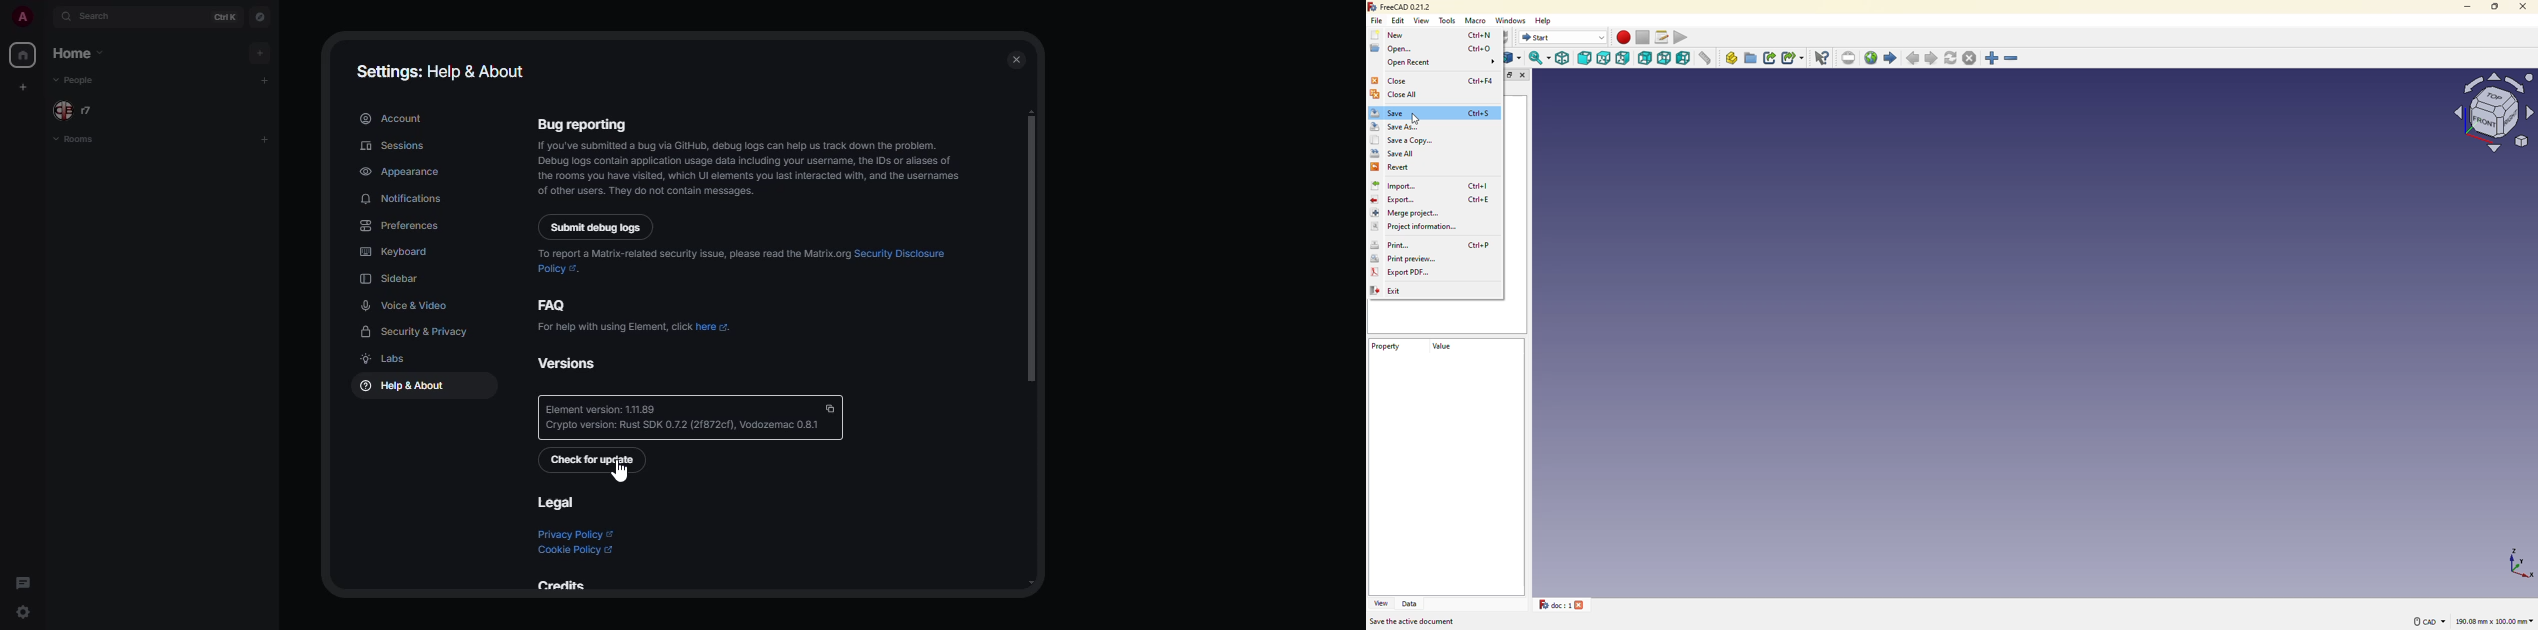 This screenshot has width=2548, height=644. Describe the element at coordinates (1478, 244) in the screenshot. I see `ctrl+P` at that location.